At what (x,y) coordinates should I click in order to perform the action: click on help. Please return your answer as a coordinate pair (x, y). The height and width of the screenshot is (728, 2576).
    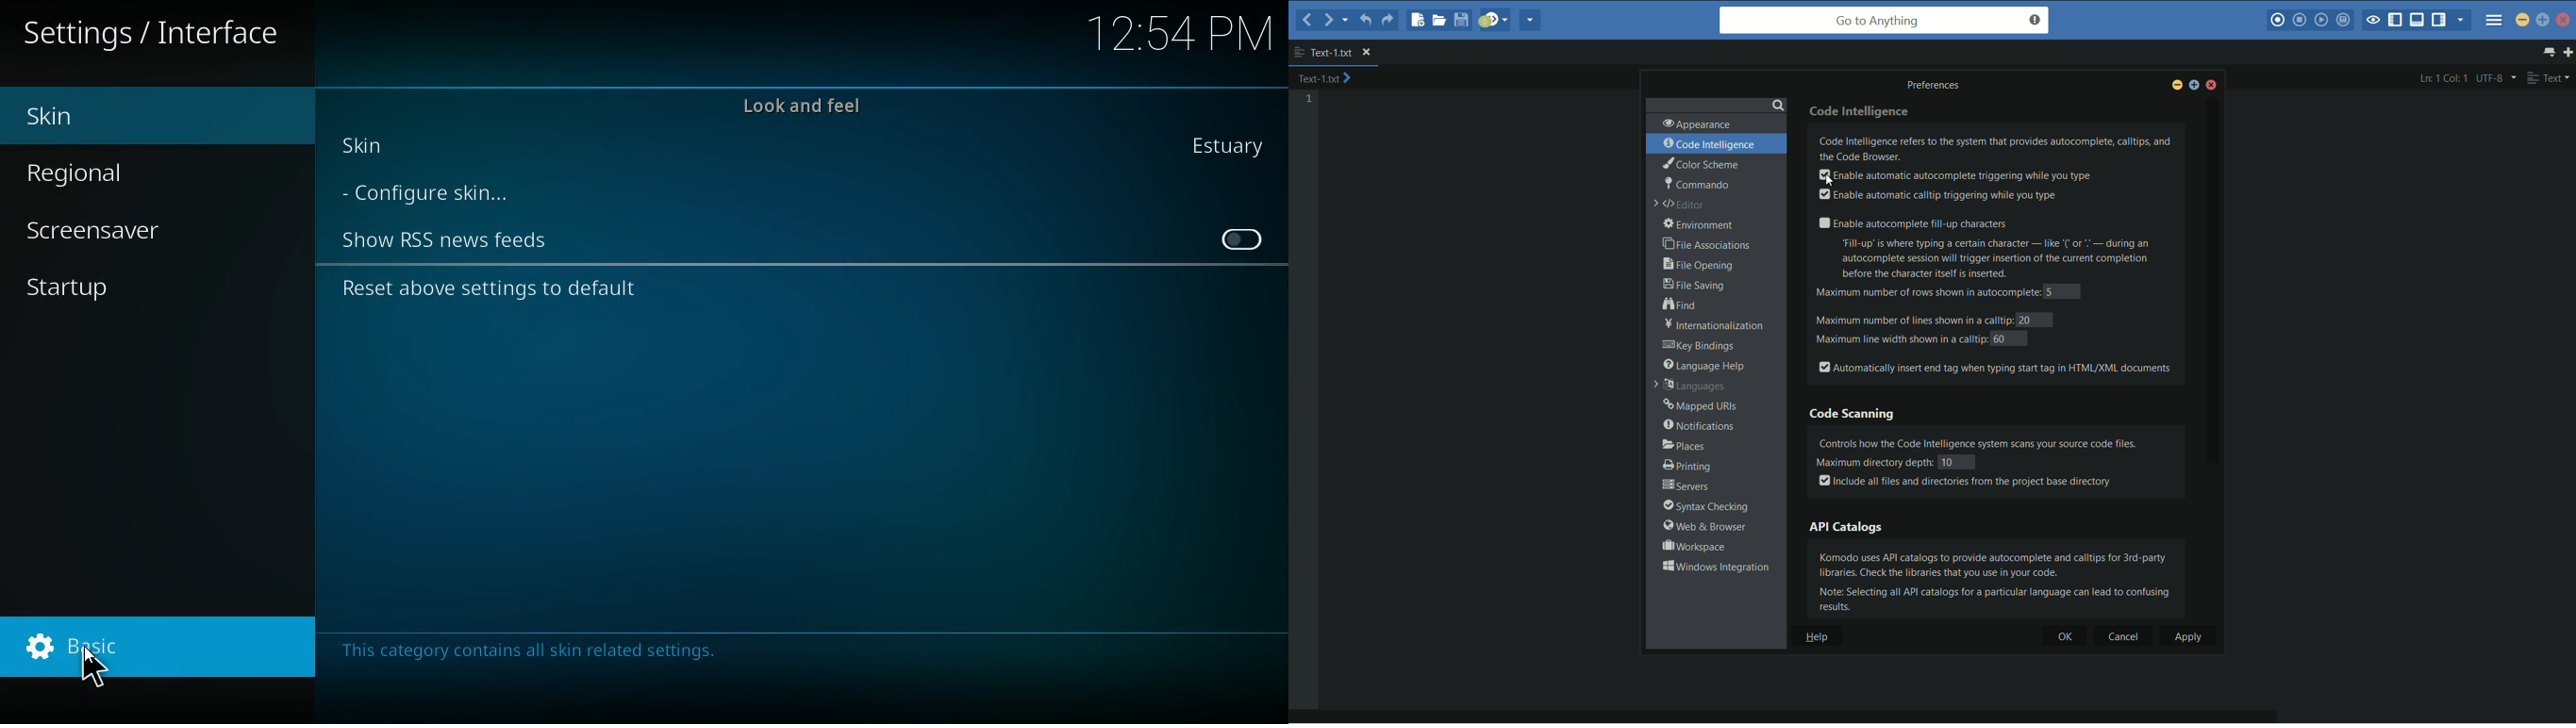
    Looking at the image, I should click on (1819, 637).